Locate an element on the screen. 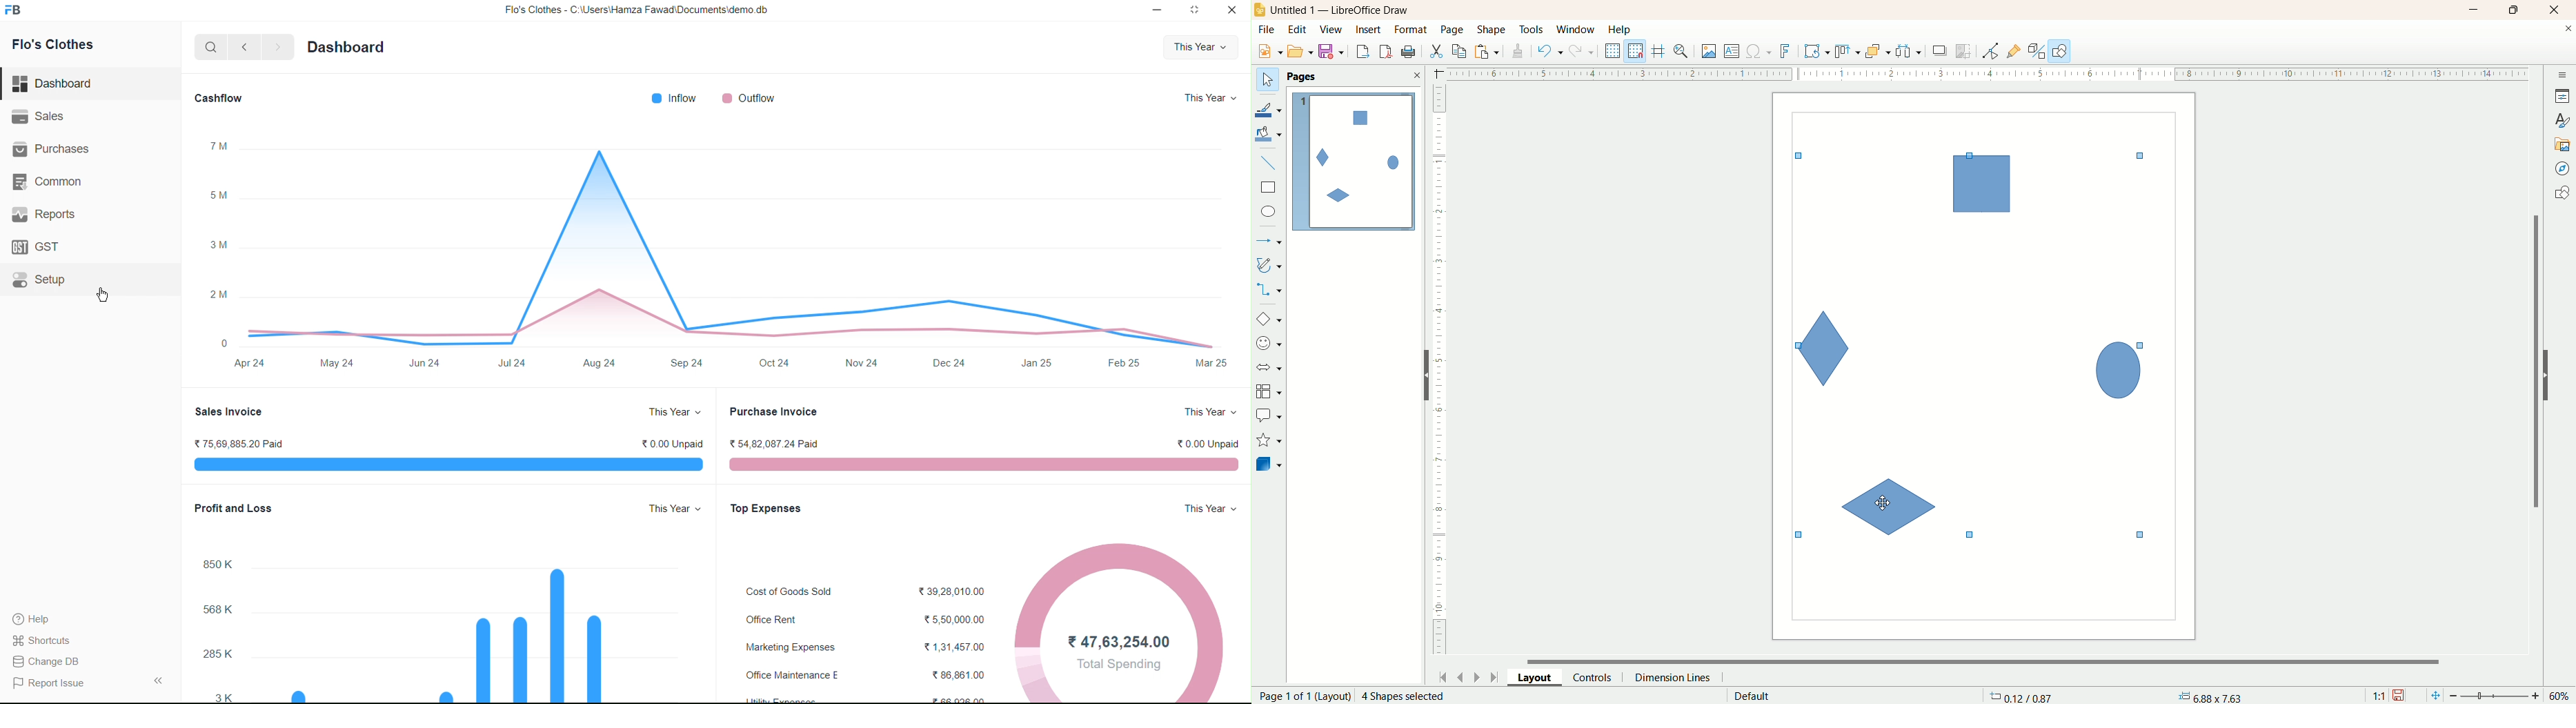 The width and height of the screenshot is (2576, 728). shapes selected is located at coordinates (1967, 340).